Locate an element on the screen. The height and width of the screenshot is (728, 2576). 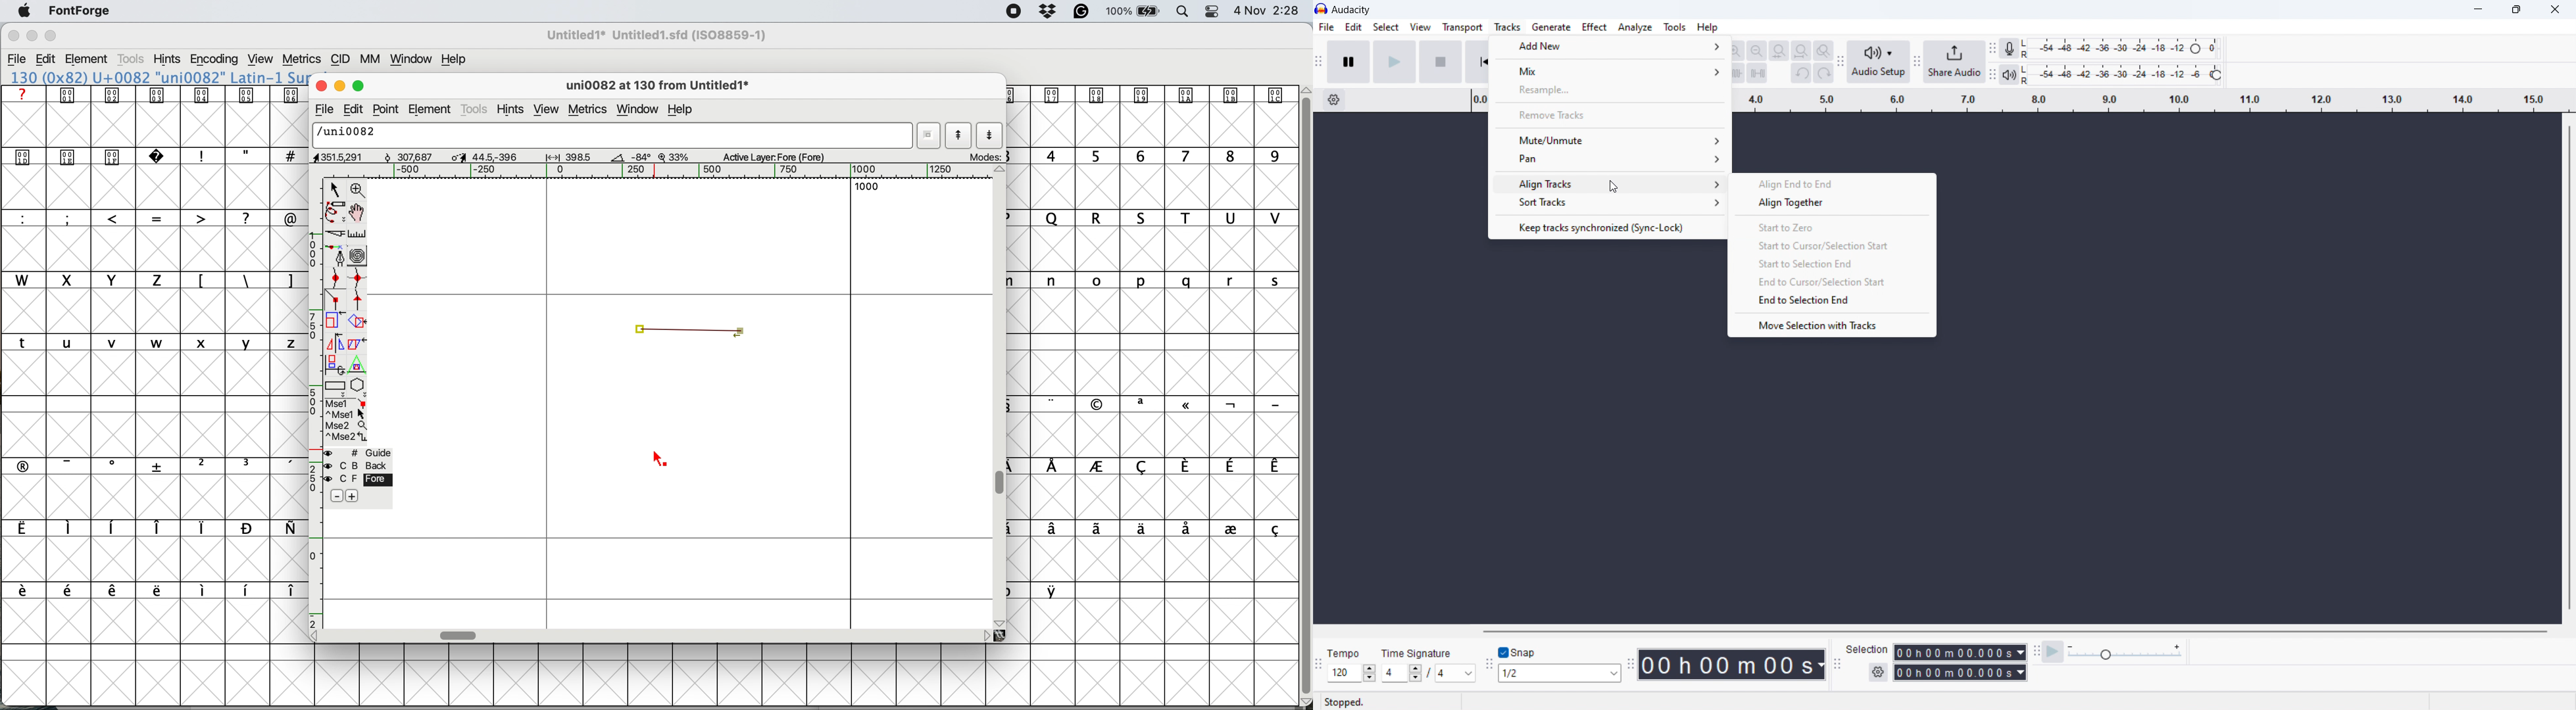
symbols and special characters is located at coordinates (162, 157).